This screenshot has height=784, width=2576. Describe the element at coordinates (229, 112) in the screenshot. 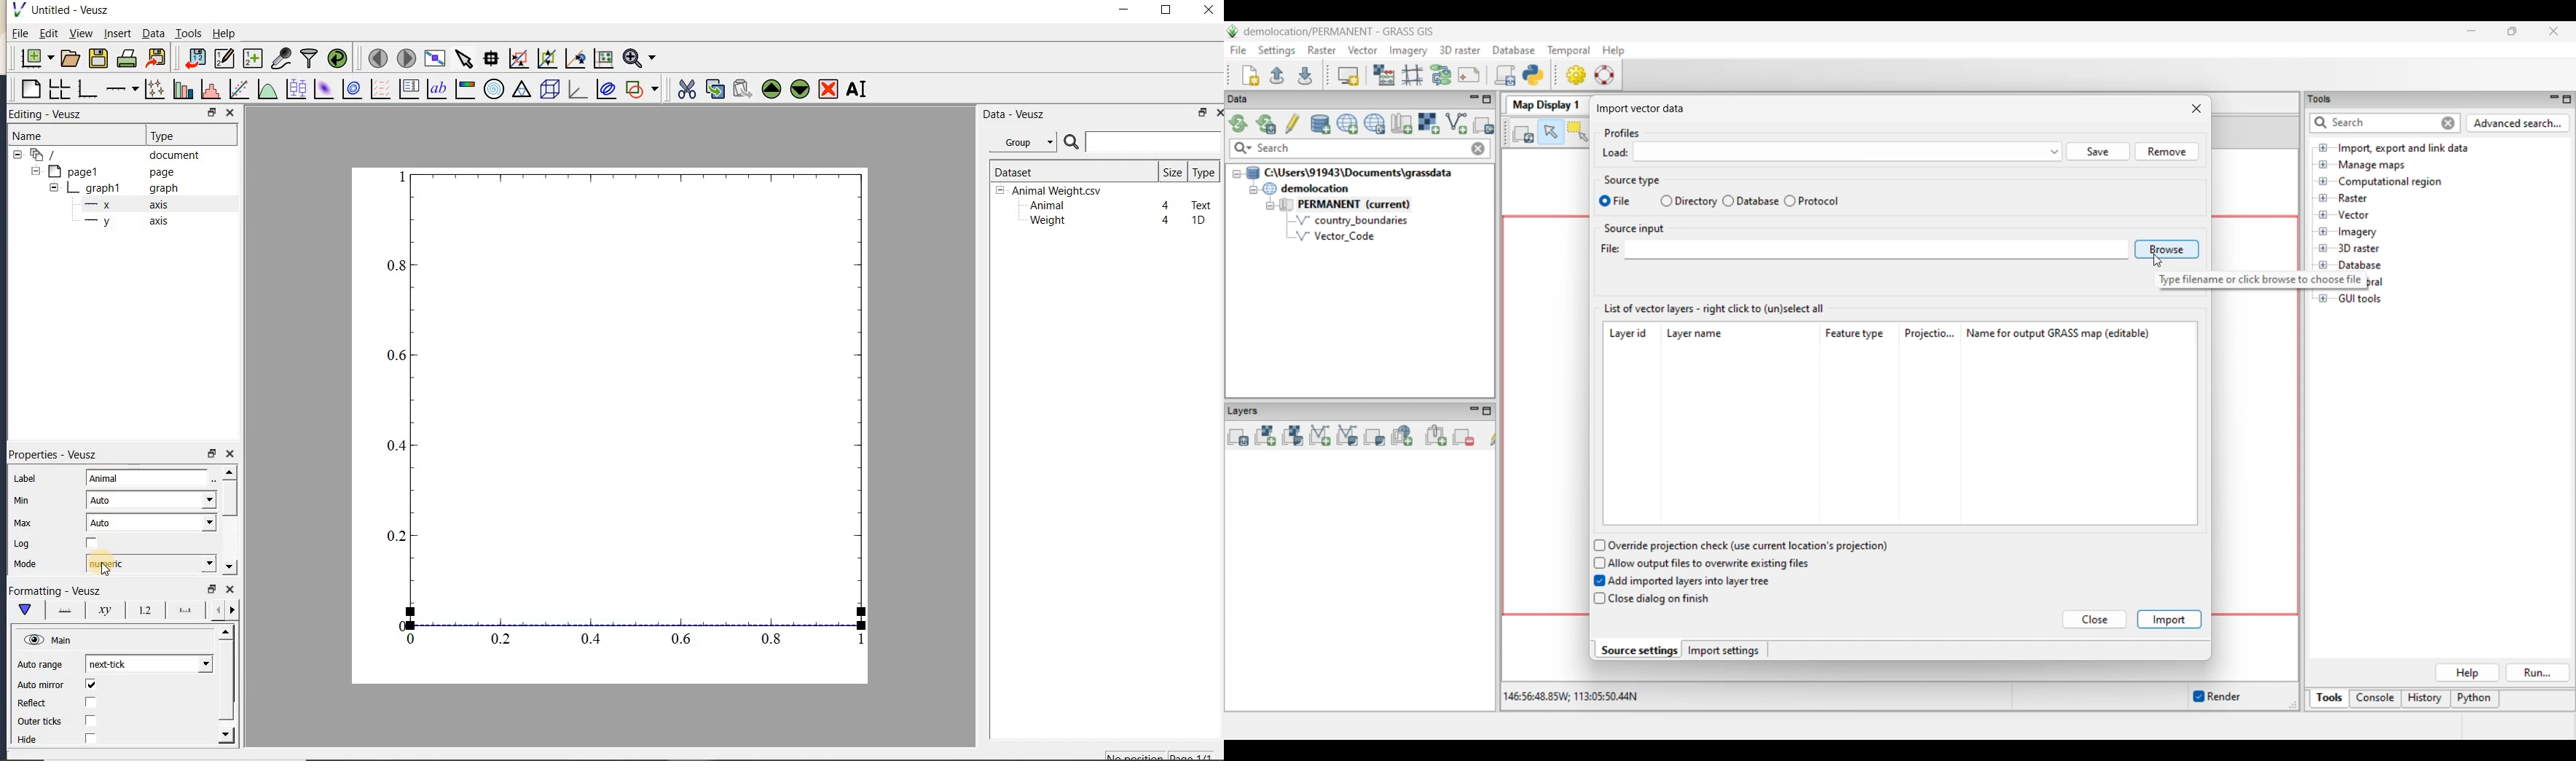

I see `CLOSE` at that location.